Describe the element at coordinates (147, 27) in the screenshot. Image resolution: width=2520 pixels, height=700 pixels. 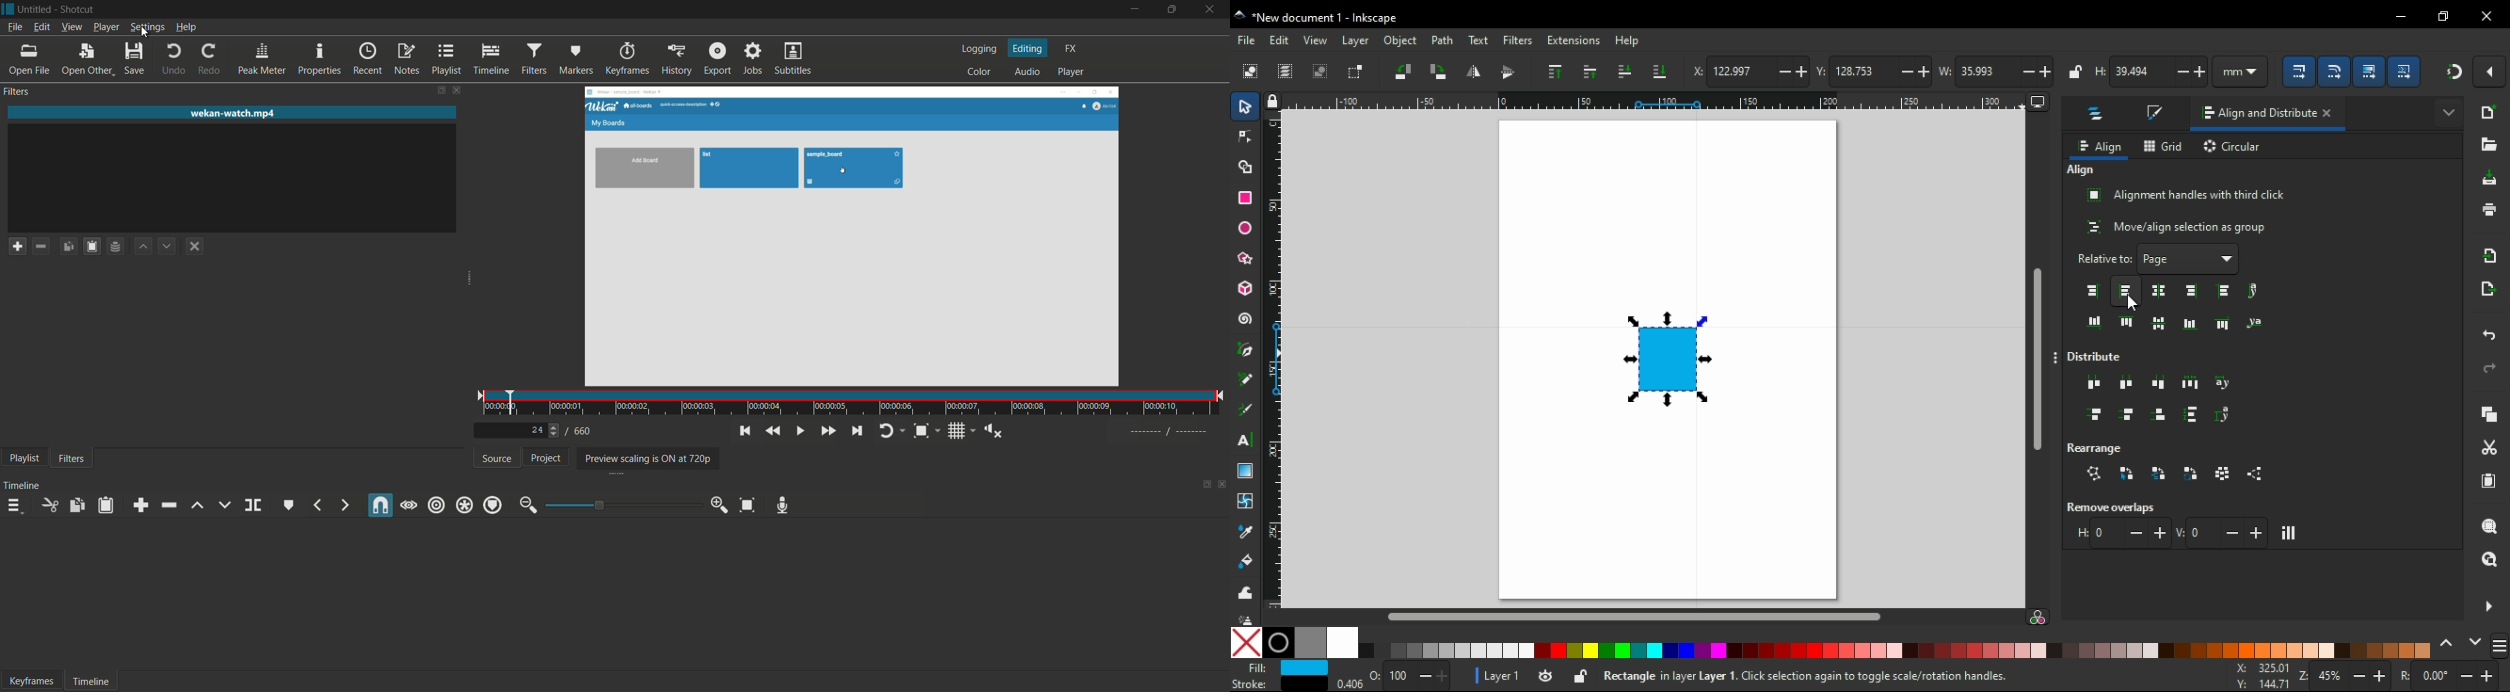
I see `settings menu` at that location.